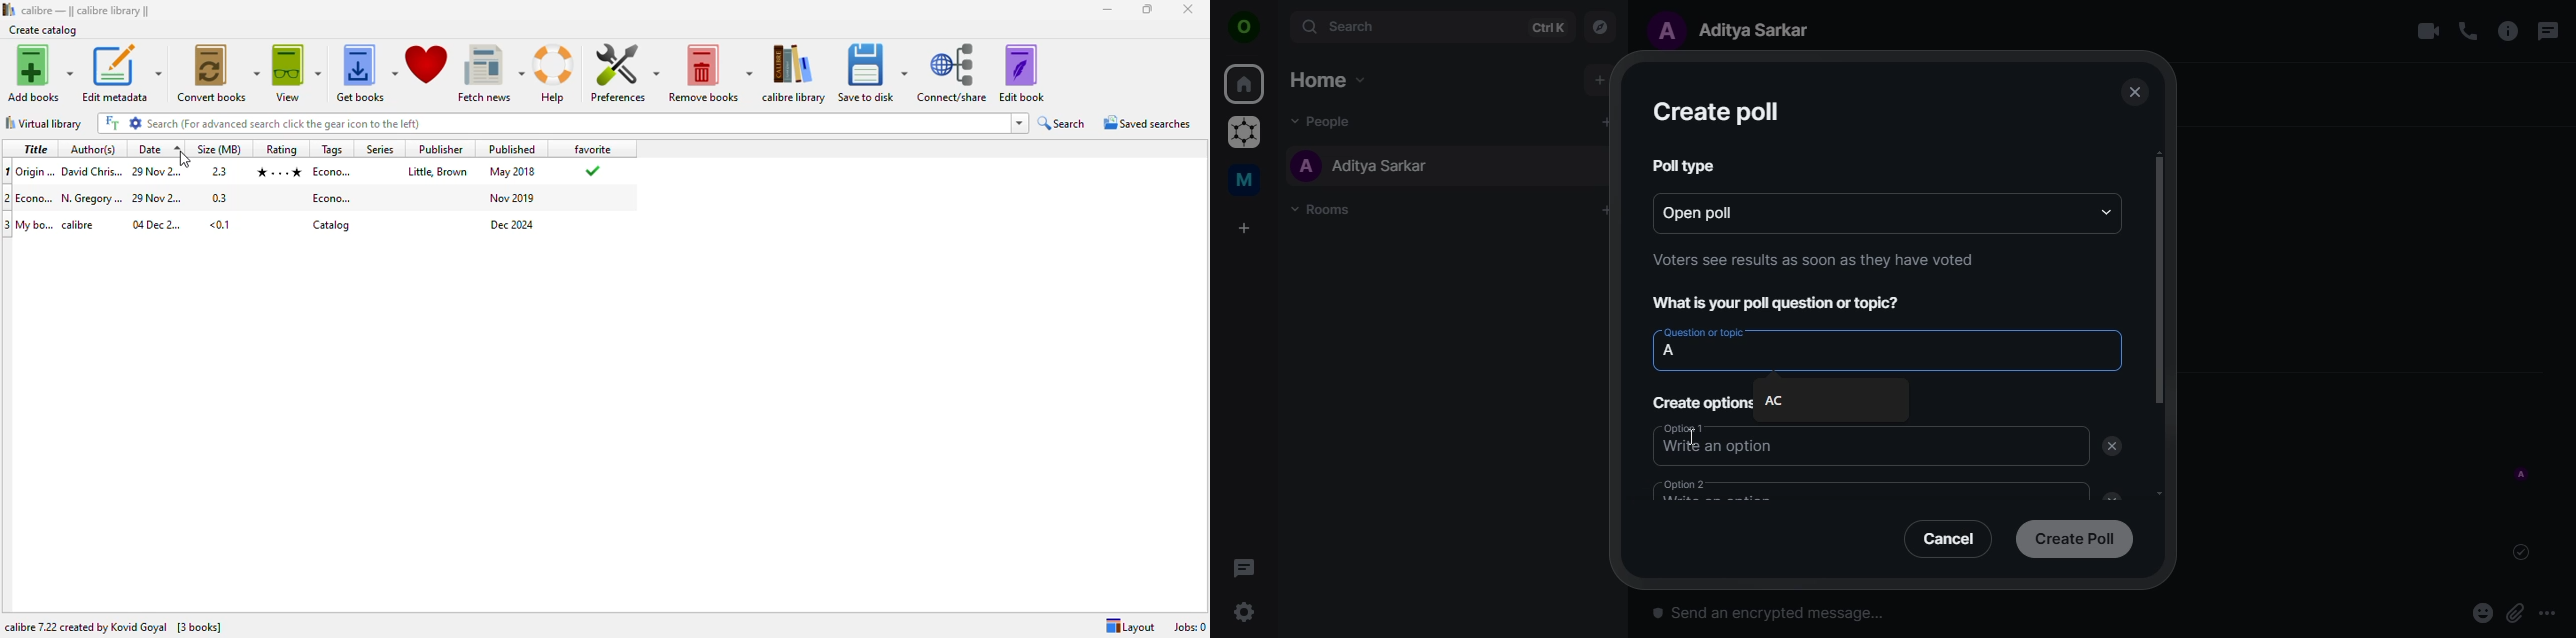  Describe the element at coordinates (36, 170) in the screenshot. I see `title` at that location.